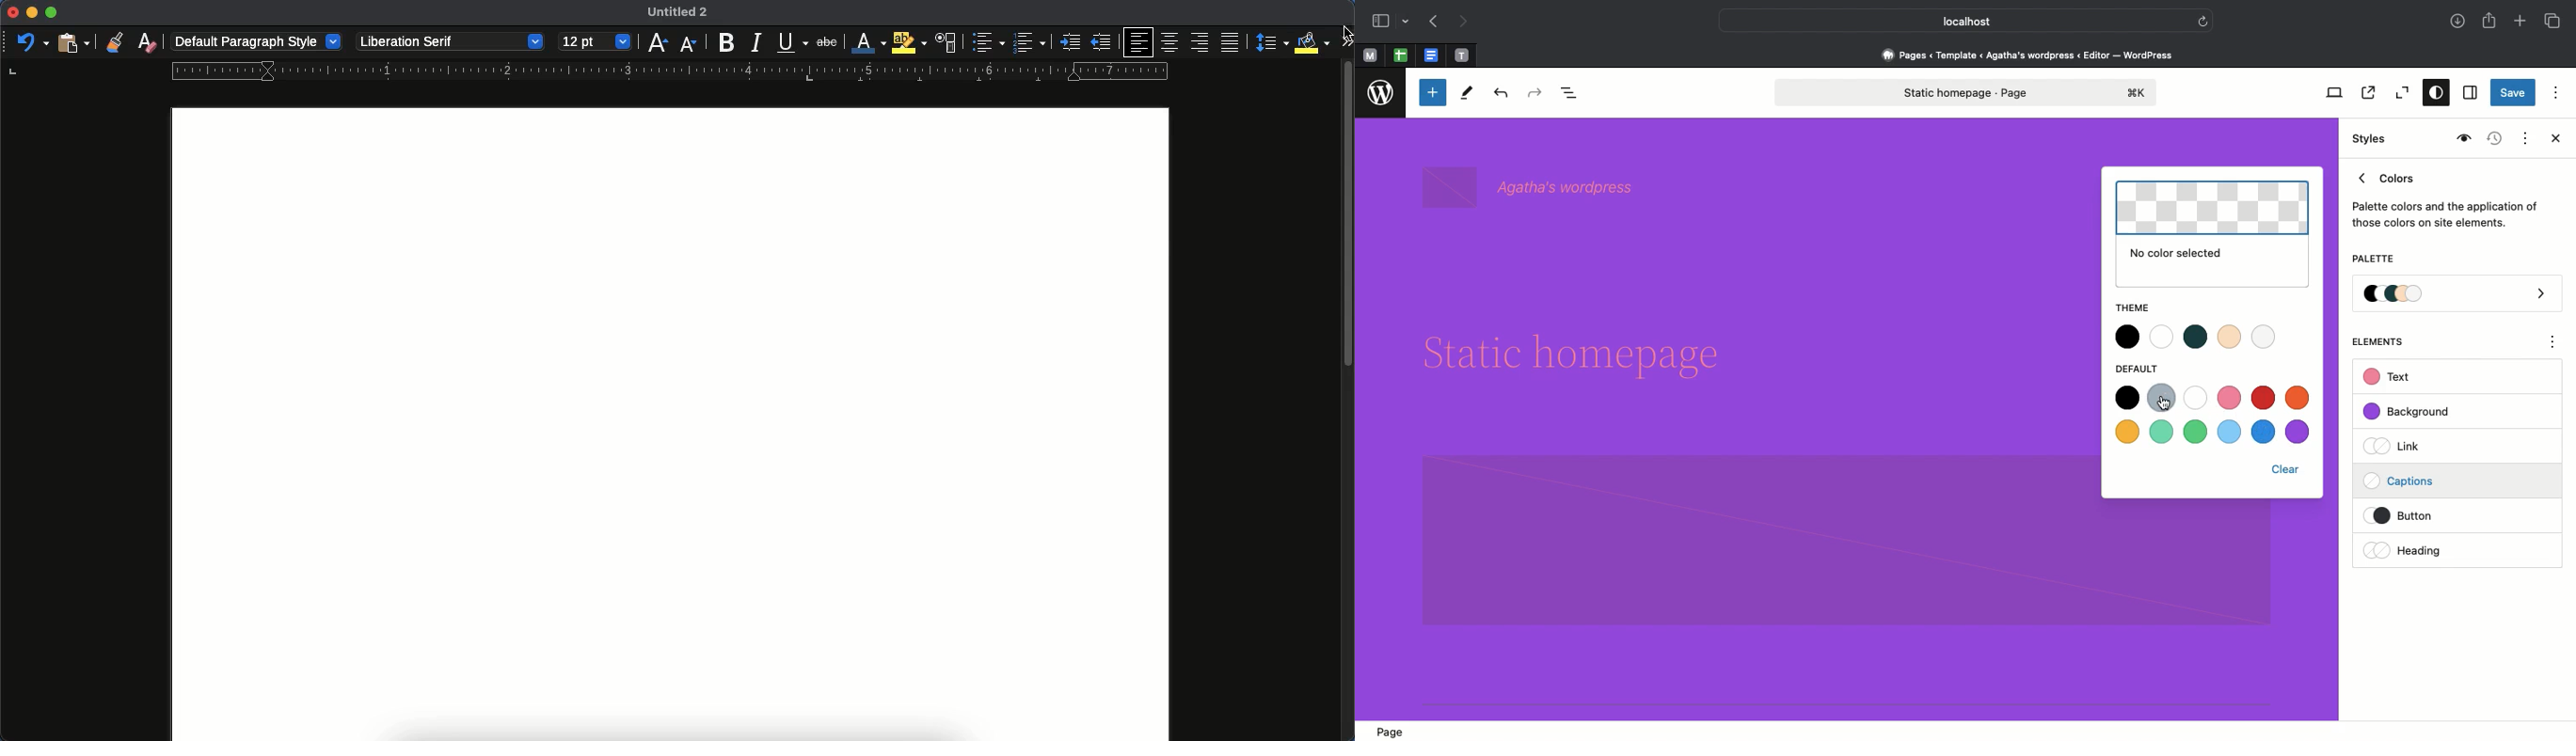 The image size is (2576, 756). What do you see at coordinates (1380, 21) in the screenshot?
I see `Sidebar` at bounding box center [1380, 21].